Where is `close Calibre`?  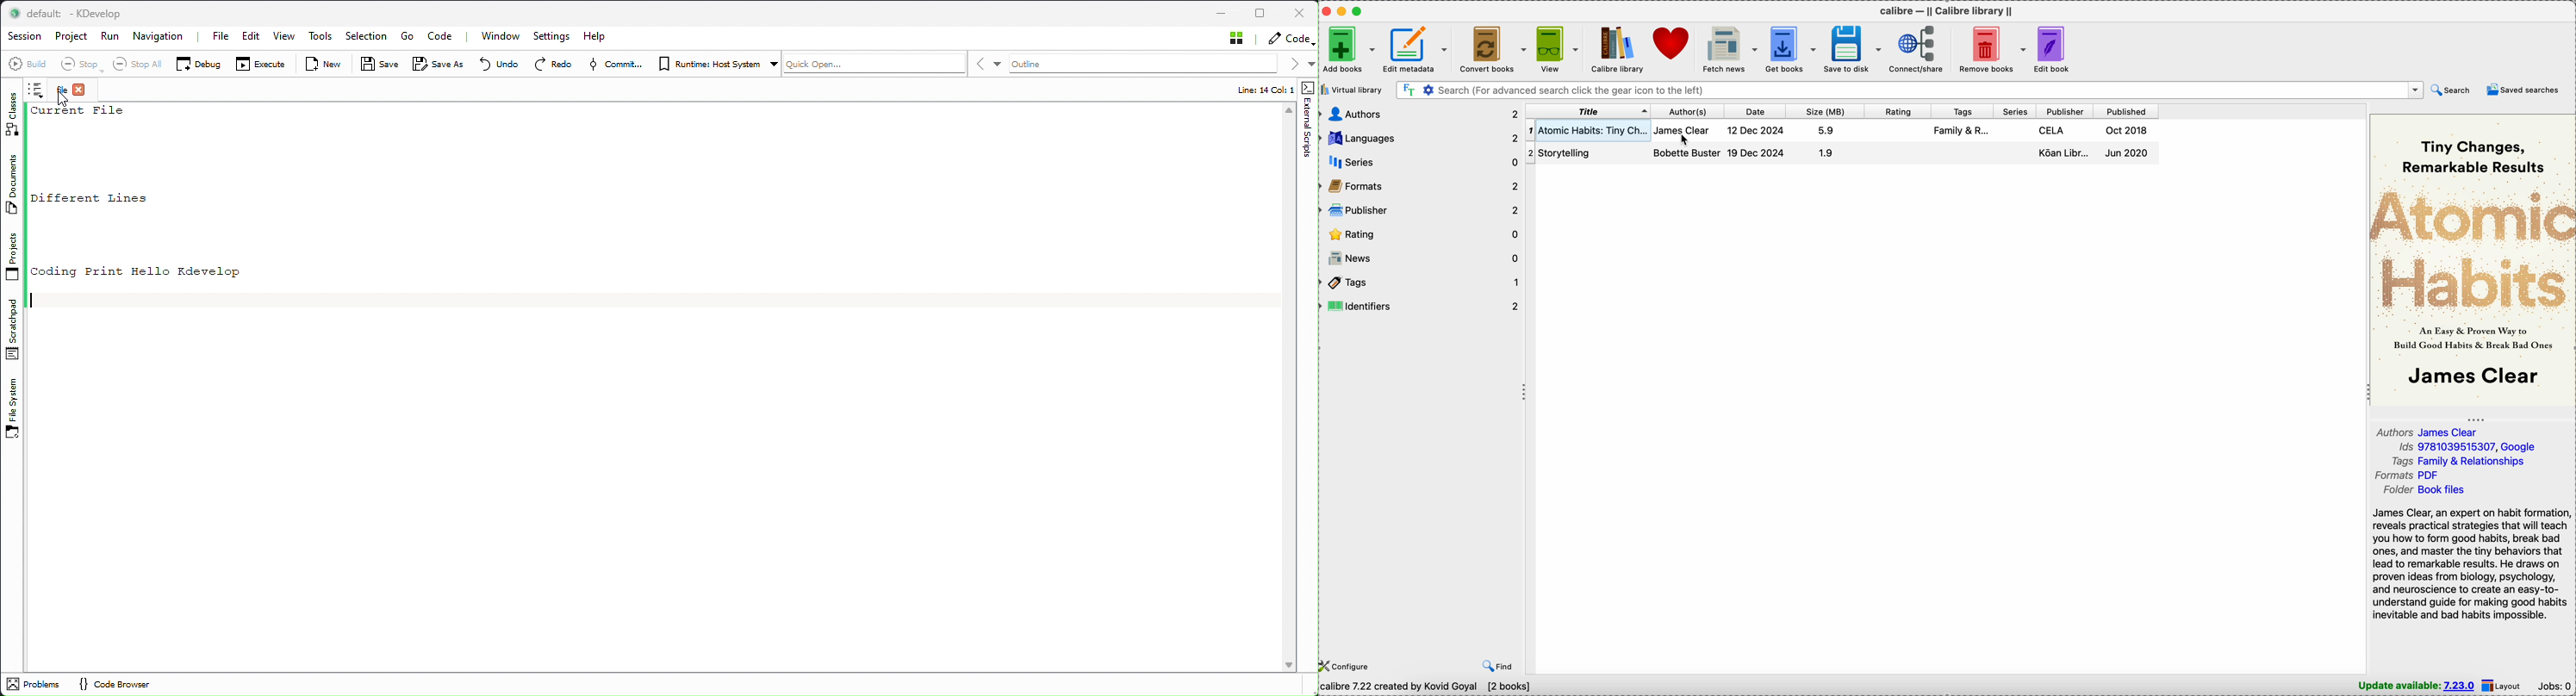 close Calibre is located at coordinates (1326, 10).